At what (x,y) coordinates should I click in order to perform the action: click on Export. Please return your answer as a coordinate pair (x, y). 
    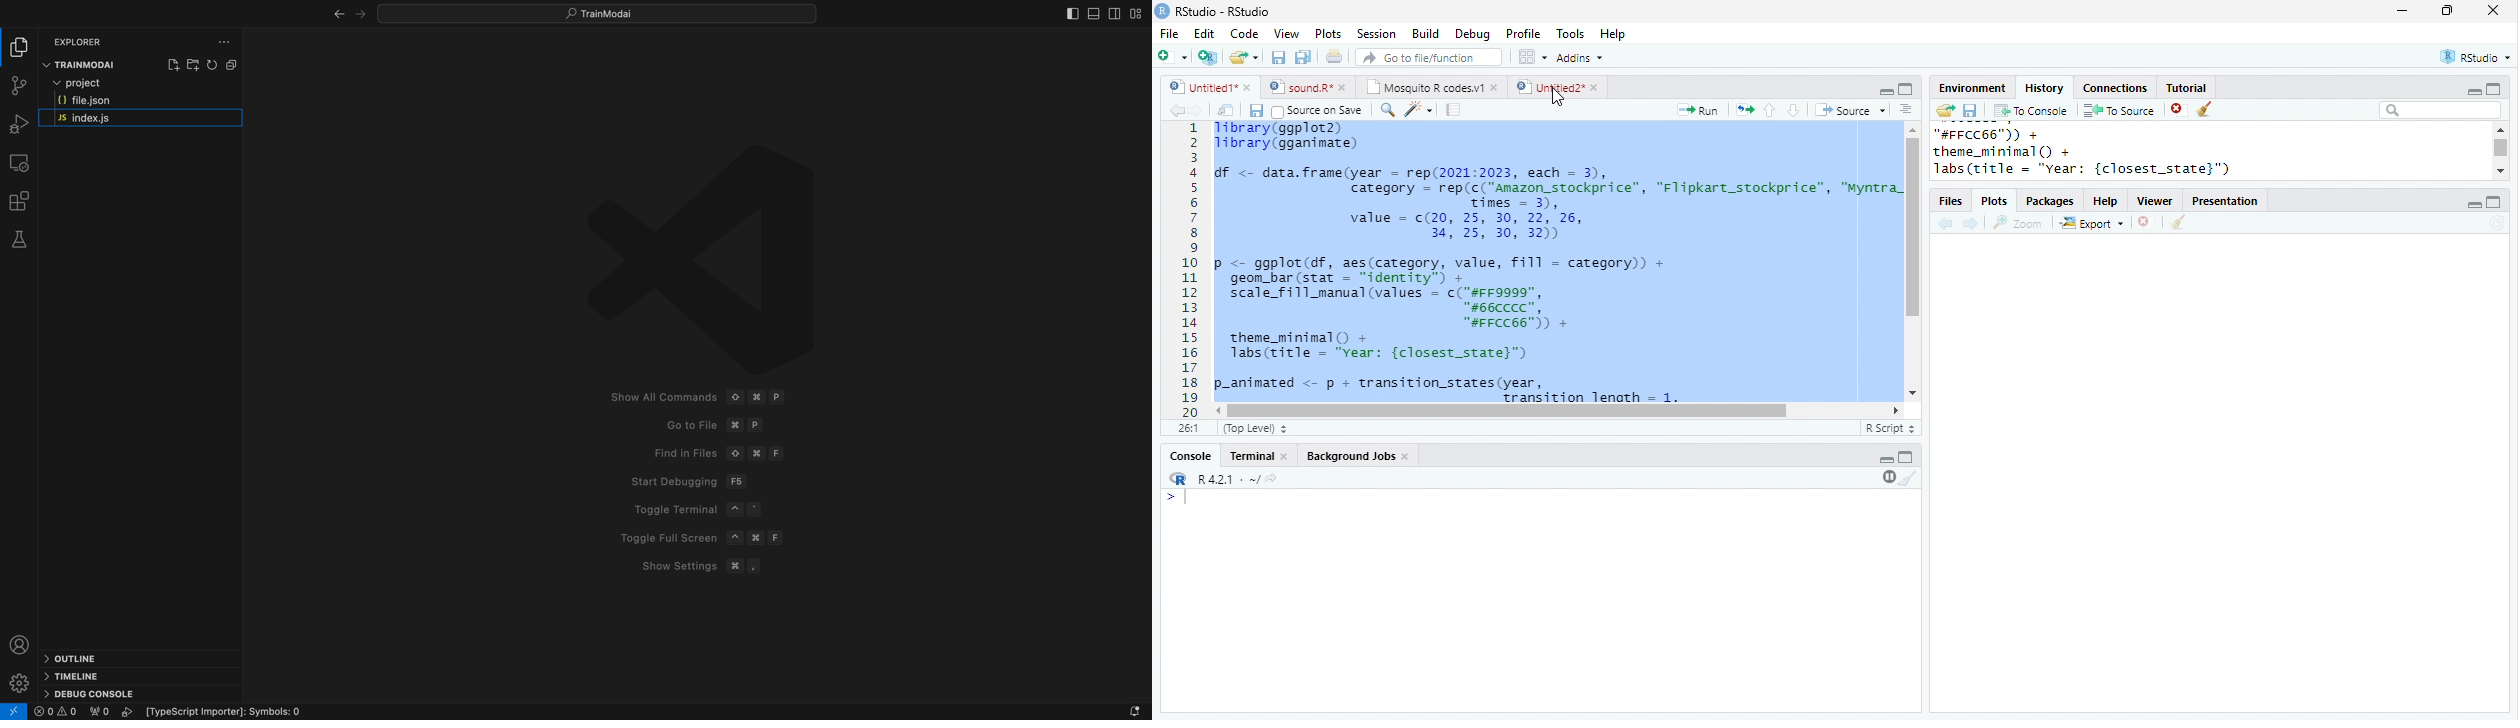
    Looking at the image, I should click on (2091, 222).